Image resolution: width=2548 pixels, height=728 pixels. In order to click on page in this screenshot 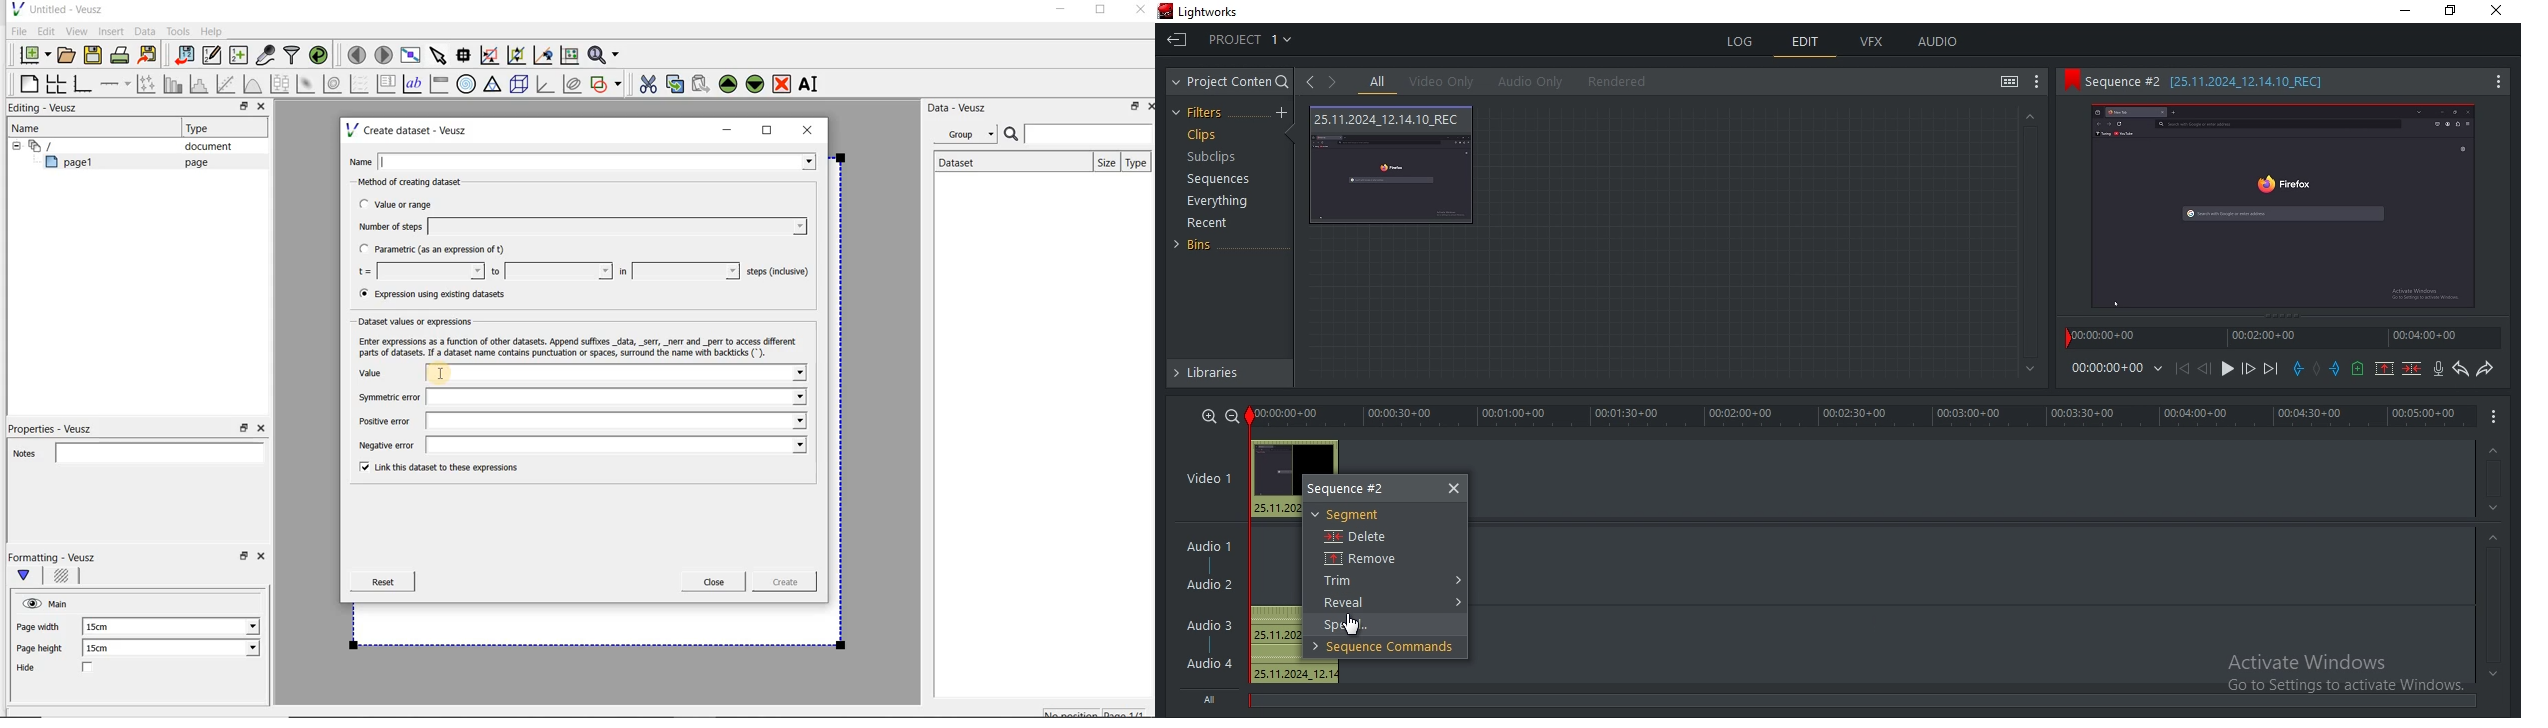, I will do `click(193, 162)`.